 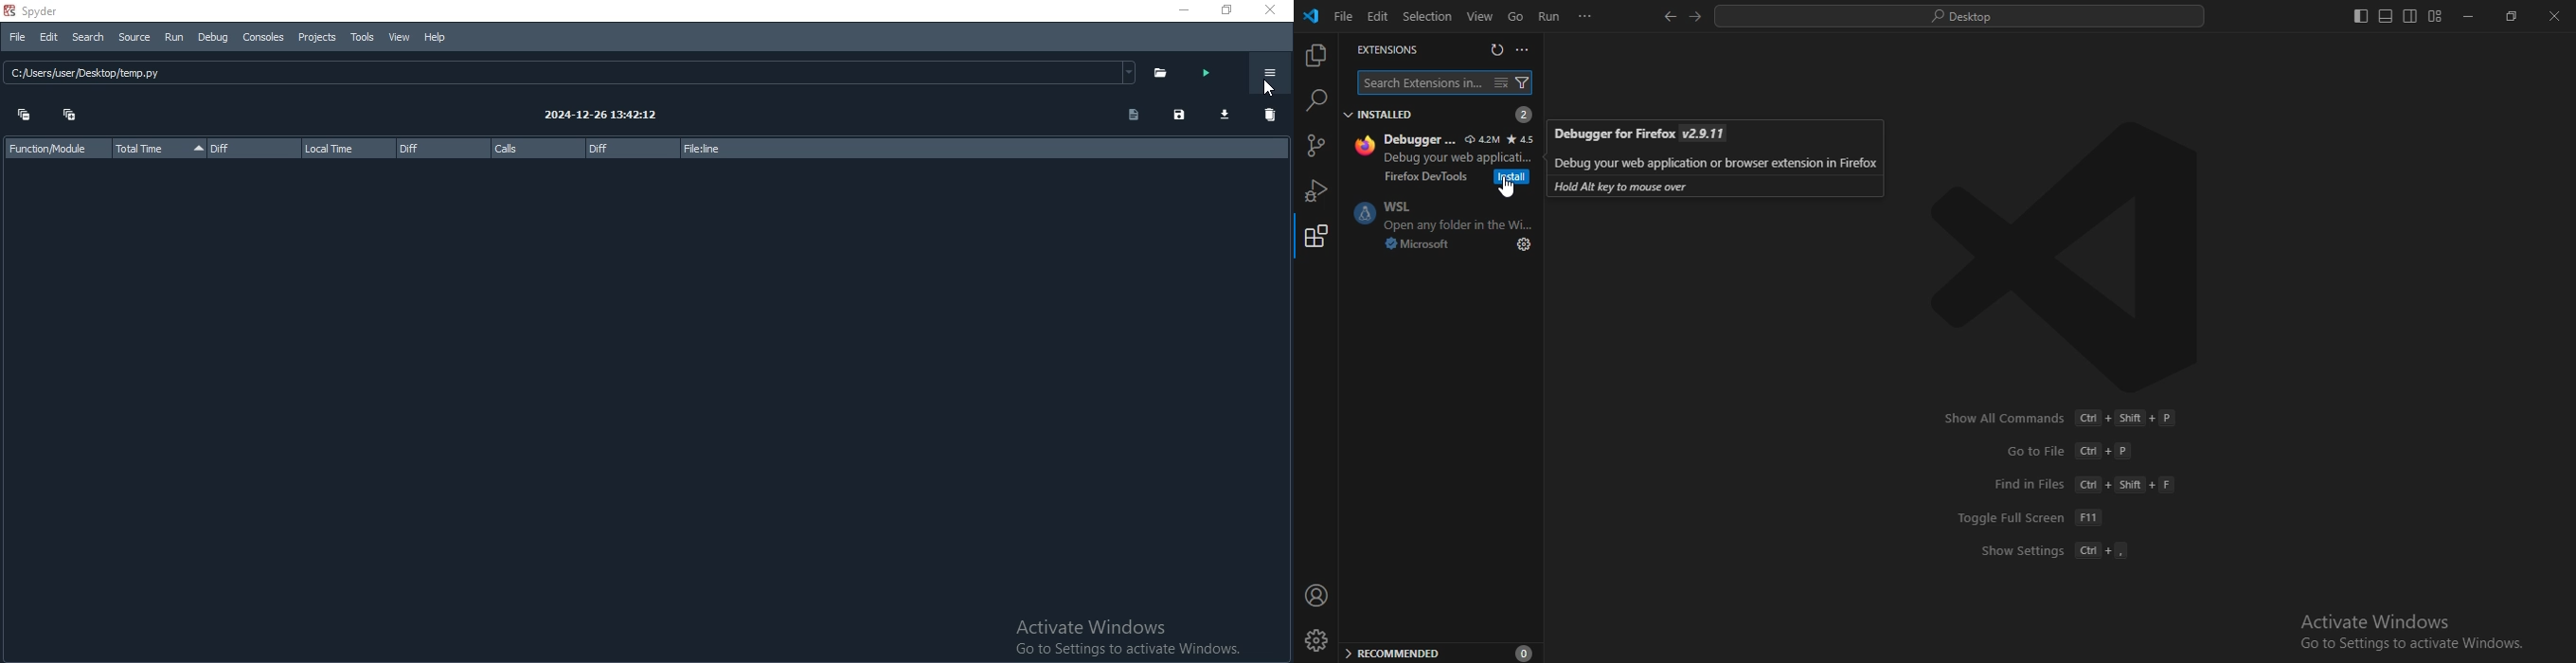 I want to click on source control, so click(x=1316, y=146).